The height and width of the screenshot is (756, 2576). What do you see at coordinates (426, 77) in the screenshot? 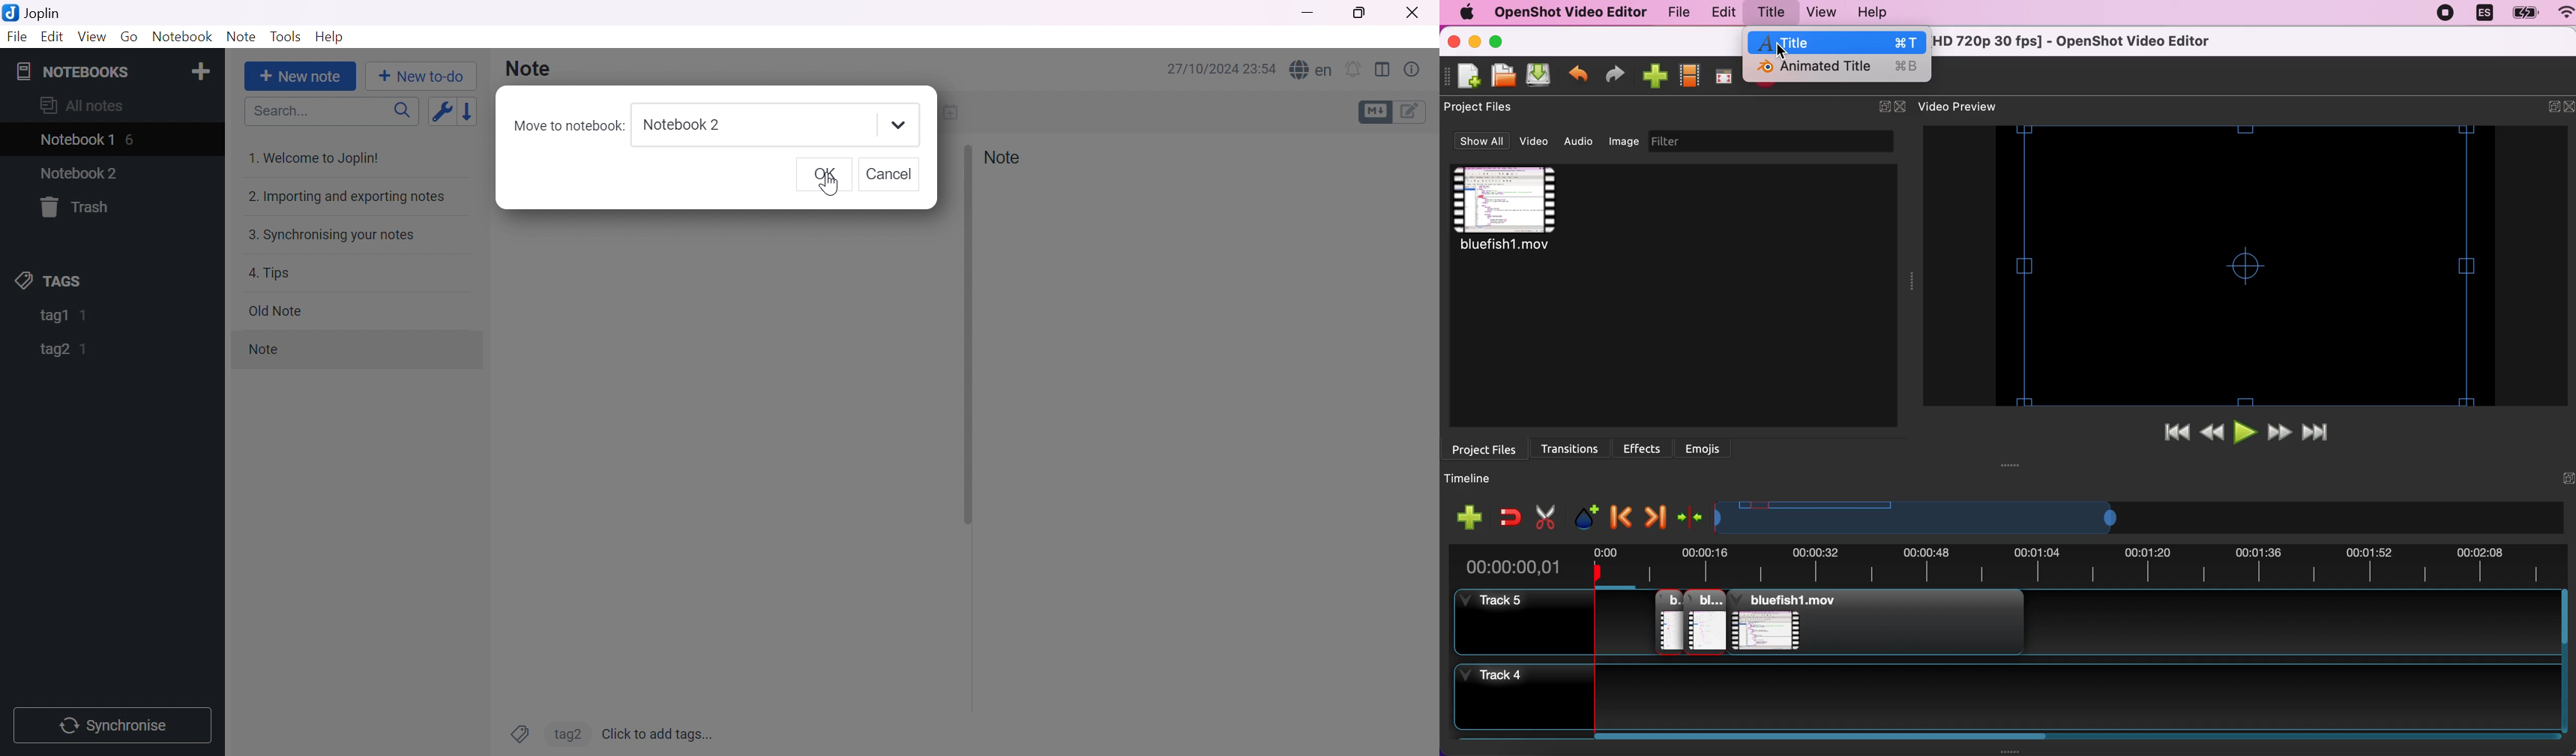
I see `+New to-do` at bounding box center [426, 77].